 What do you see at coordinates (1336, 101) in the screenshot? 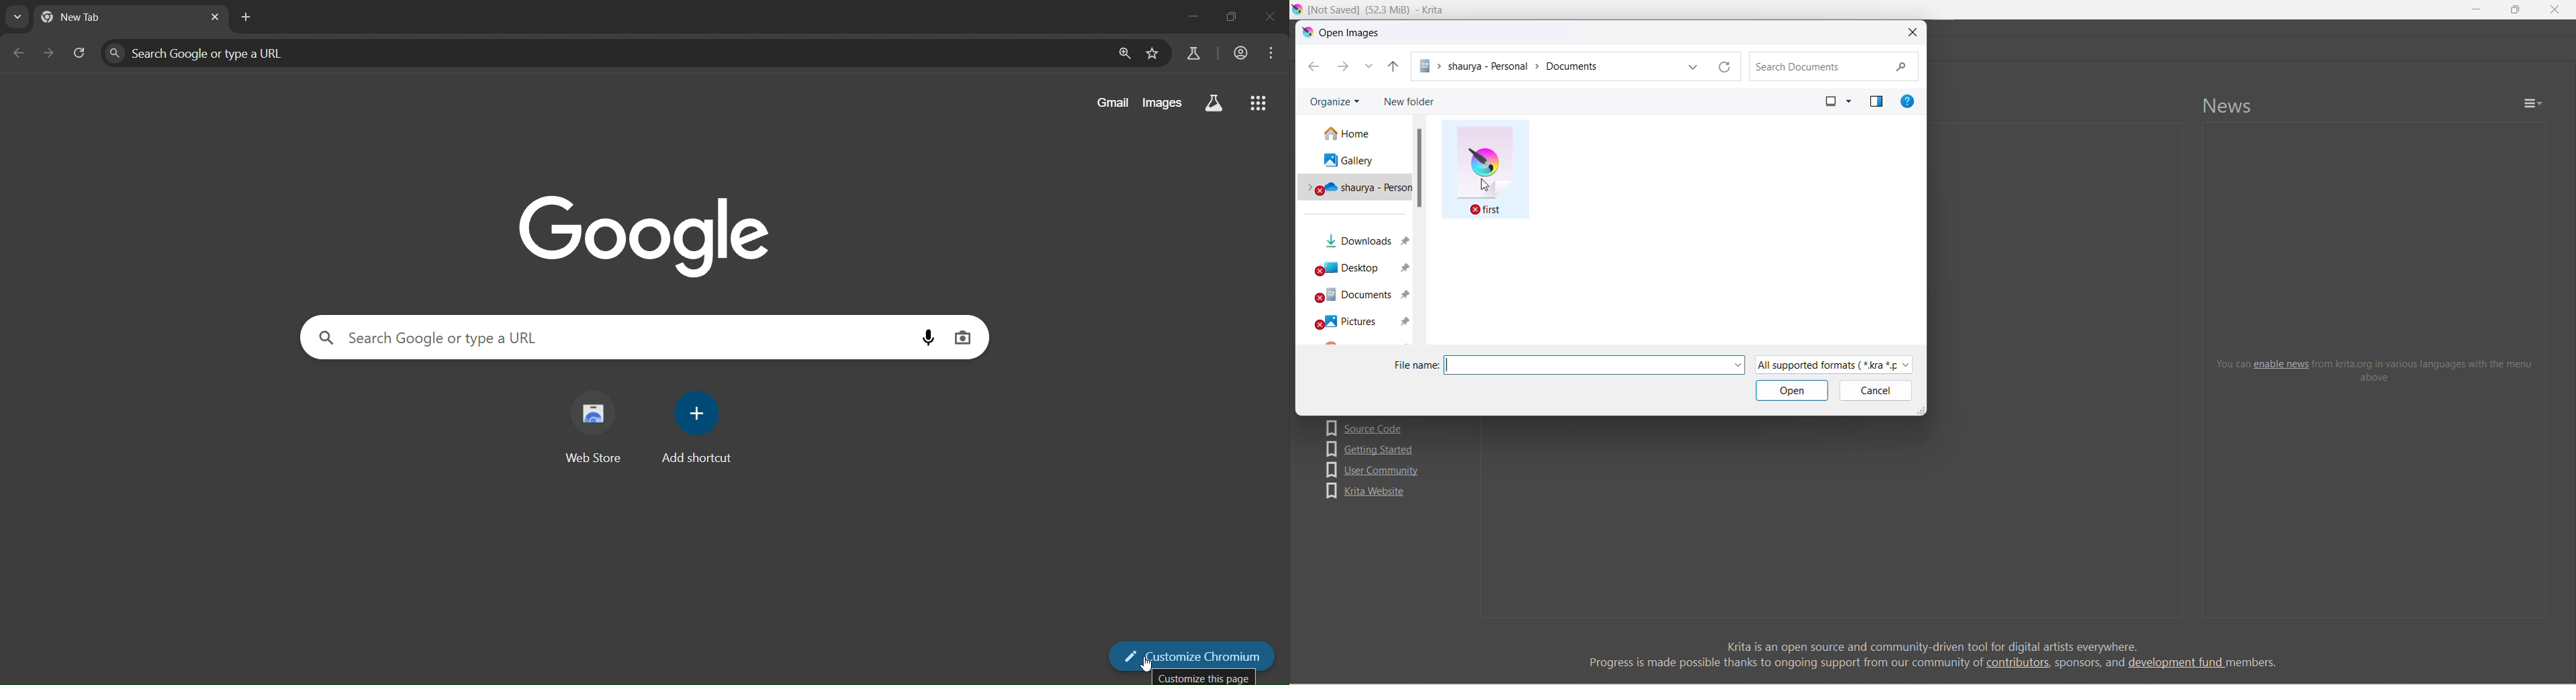
I see `organize` at bounding box center [1336, 101].